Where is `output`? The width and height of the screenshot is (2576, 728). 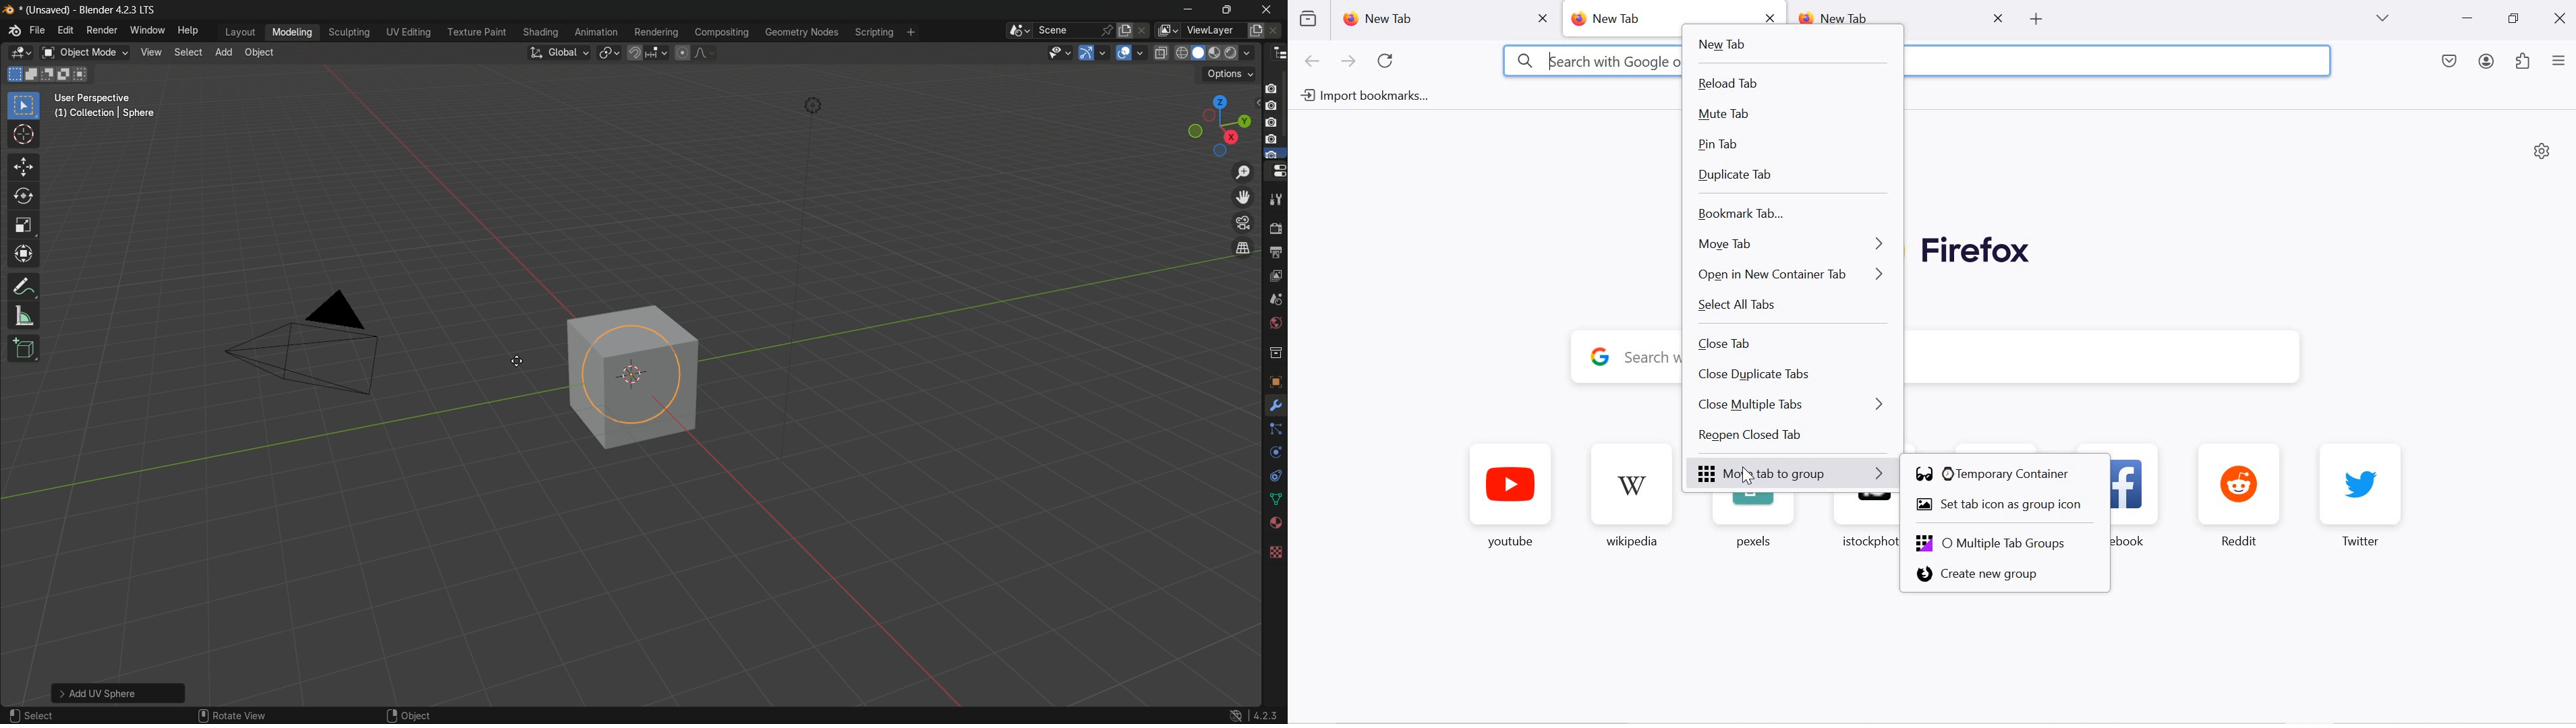
output is located at coordinates (1275, 251).